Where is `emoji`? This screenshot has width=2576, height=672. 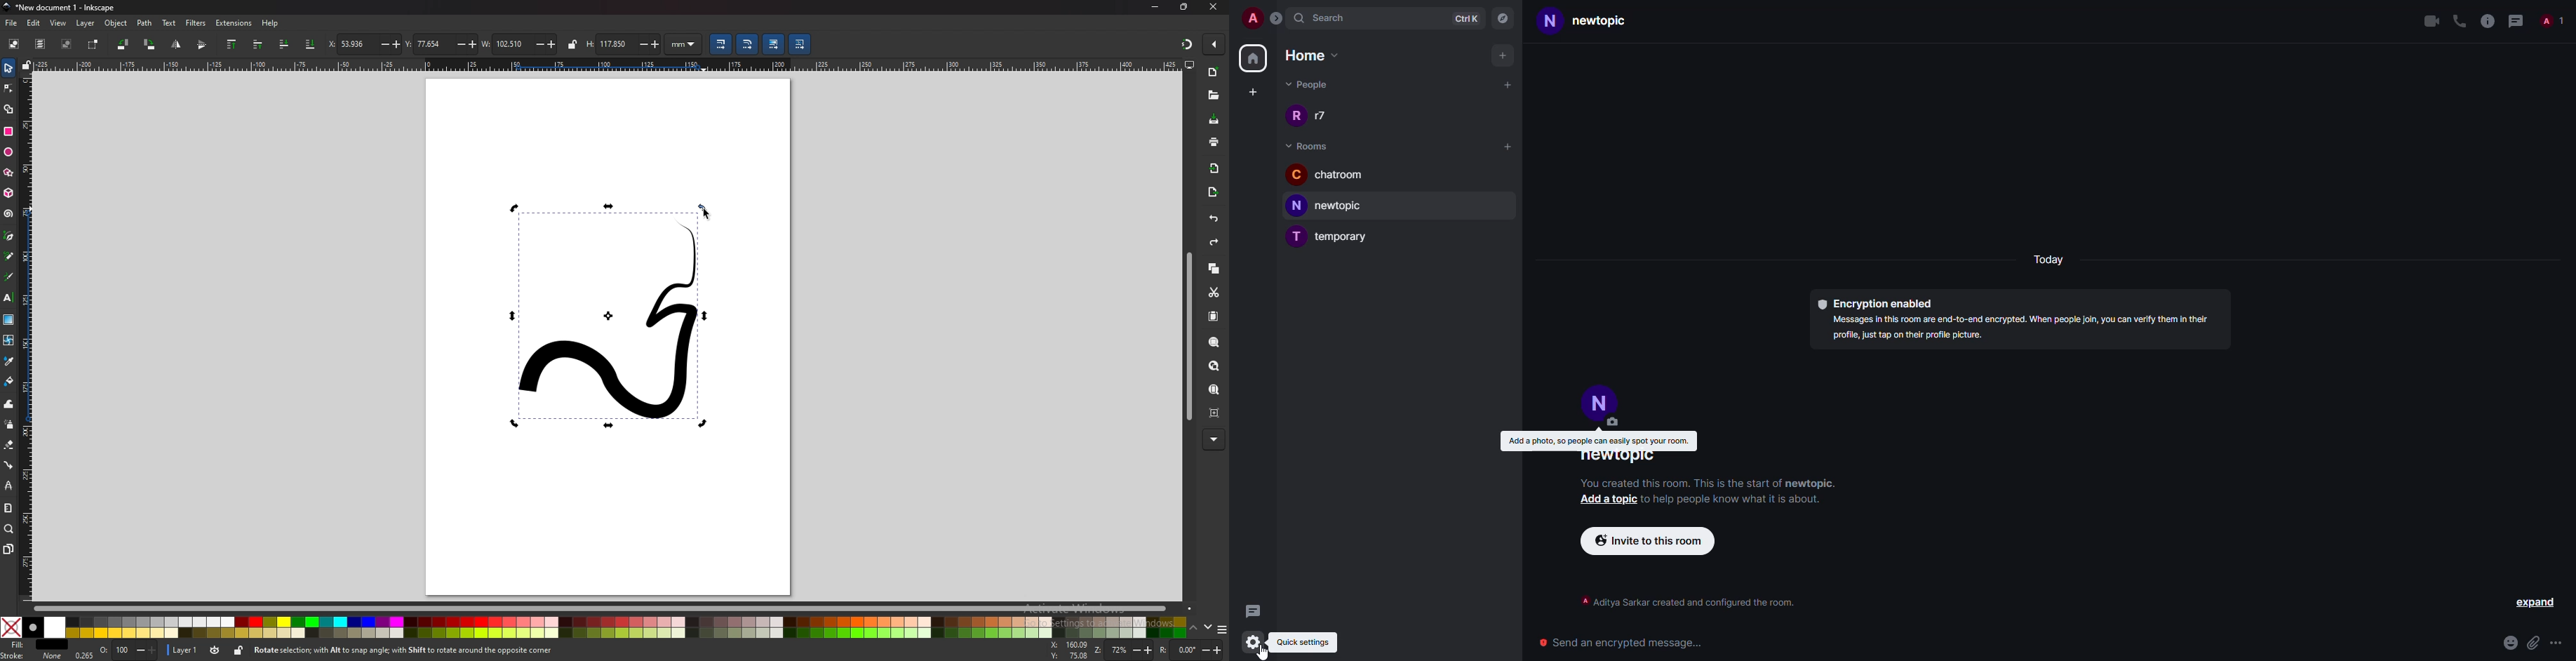
emoji is located at coordinates (2509, 644).